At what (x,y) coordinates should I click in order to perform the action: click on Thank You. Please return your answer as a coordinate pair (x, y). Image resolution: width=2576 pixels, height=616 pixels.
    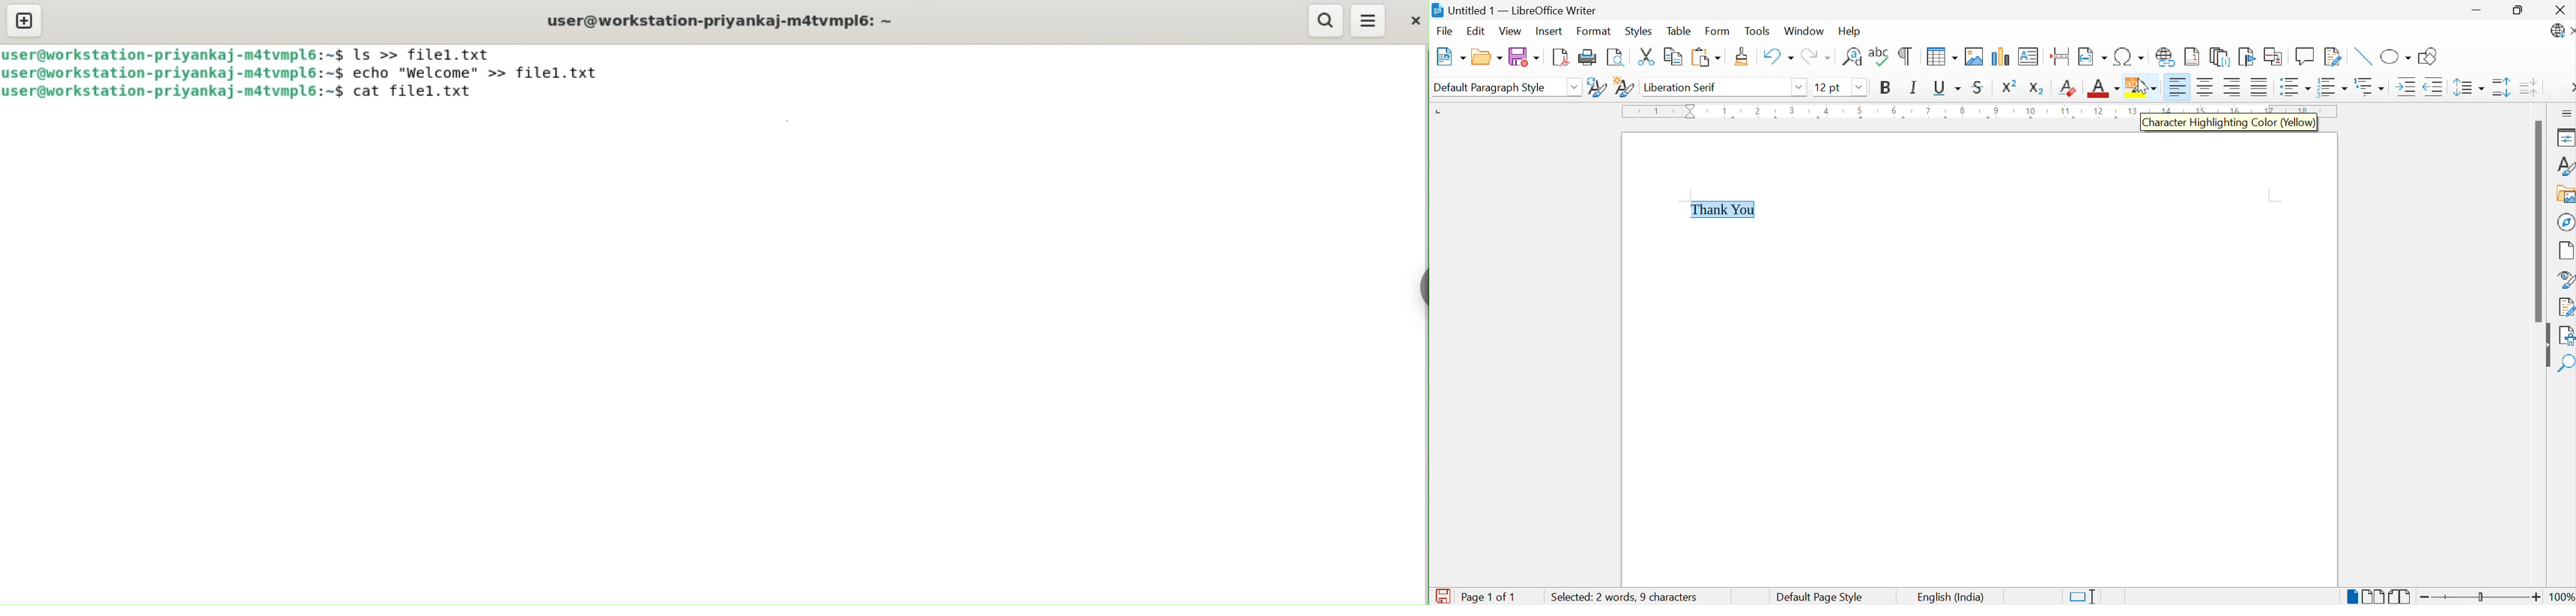
    Looking at the image, I should click on (1726, 210).